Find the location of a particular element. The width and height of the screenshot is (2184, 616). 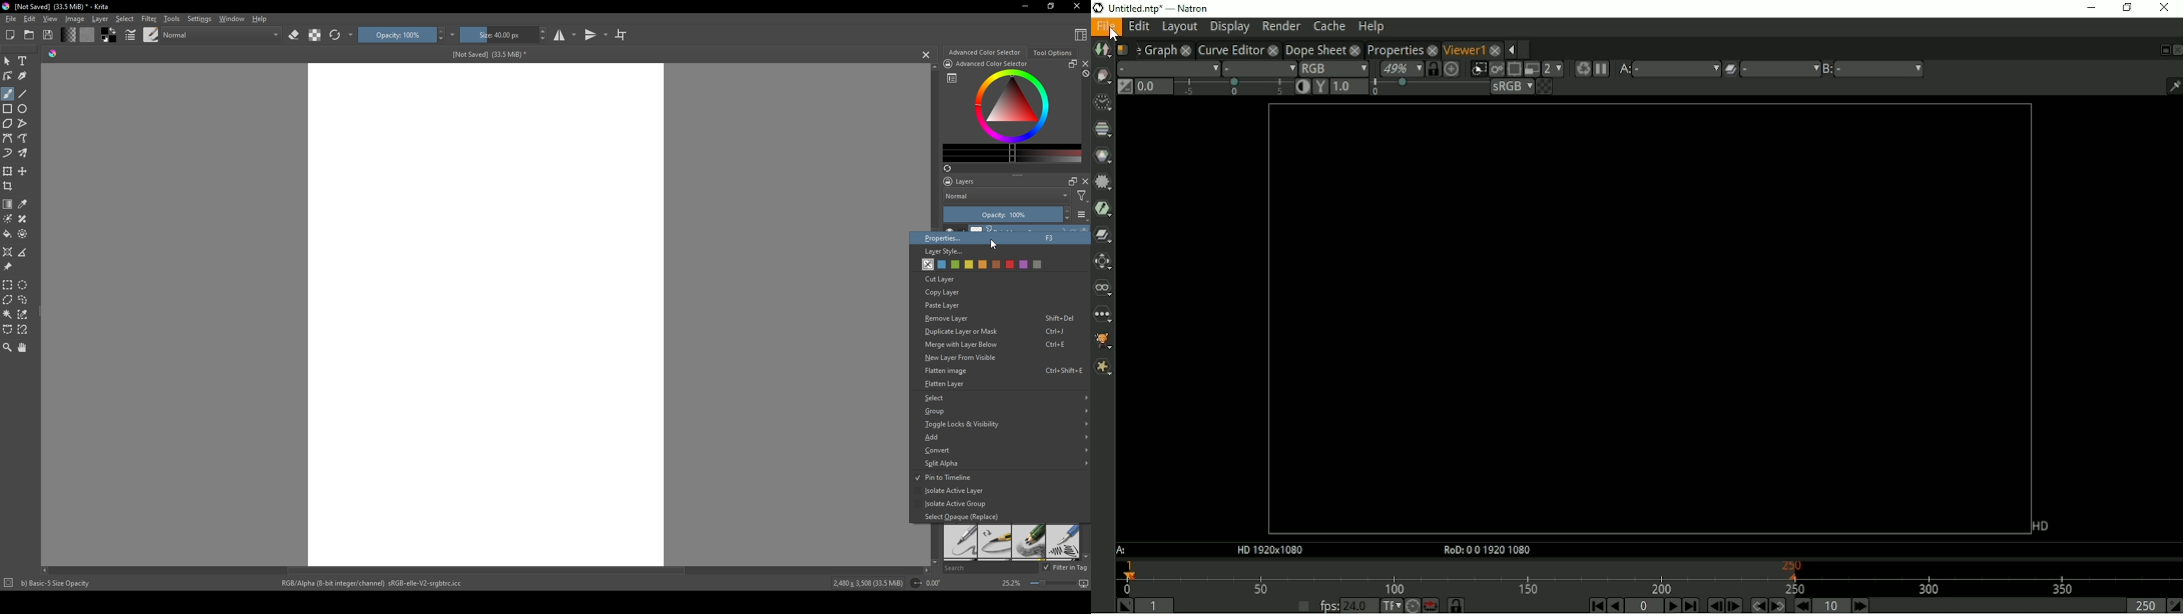

HD is located at coordinates (1268, 550).